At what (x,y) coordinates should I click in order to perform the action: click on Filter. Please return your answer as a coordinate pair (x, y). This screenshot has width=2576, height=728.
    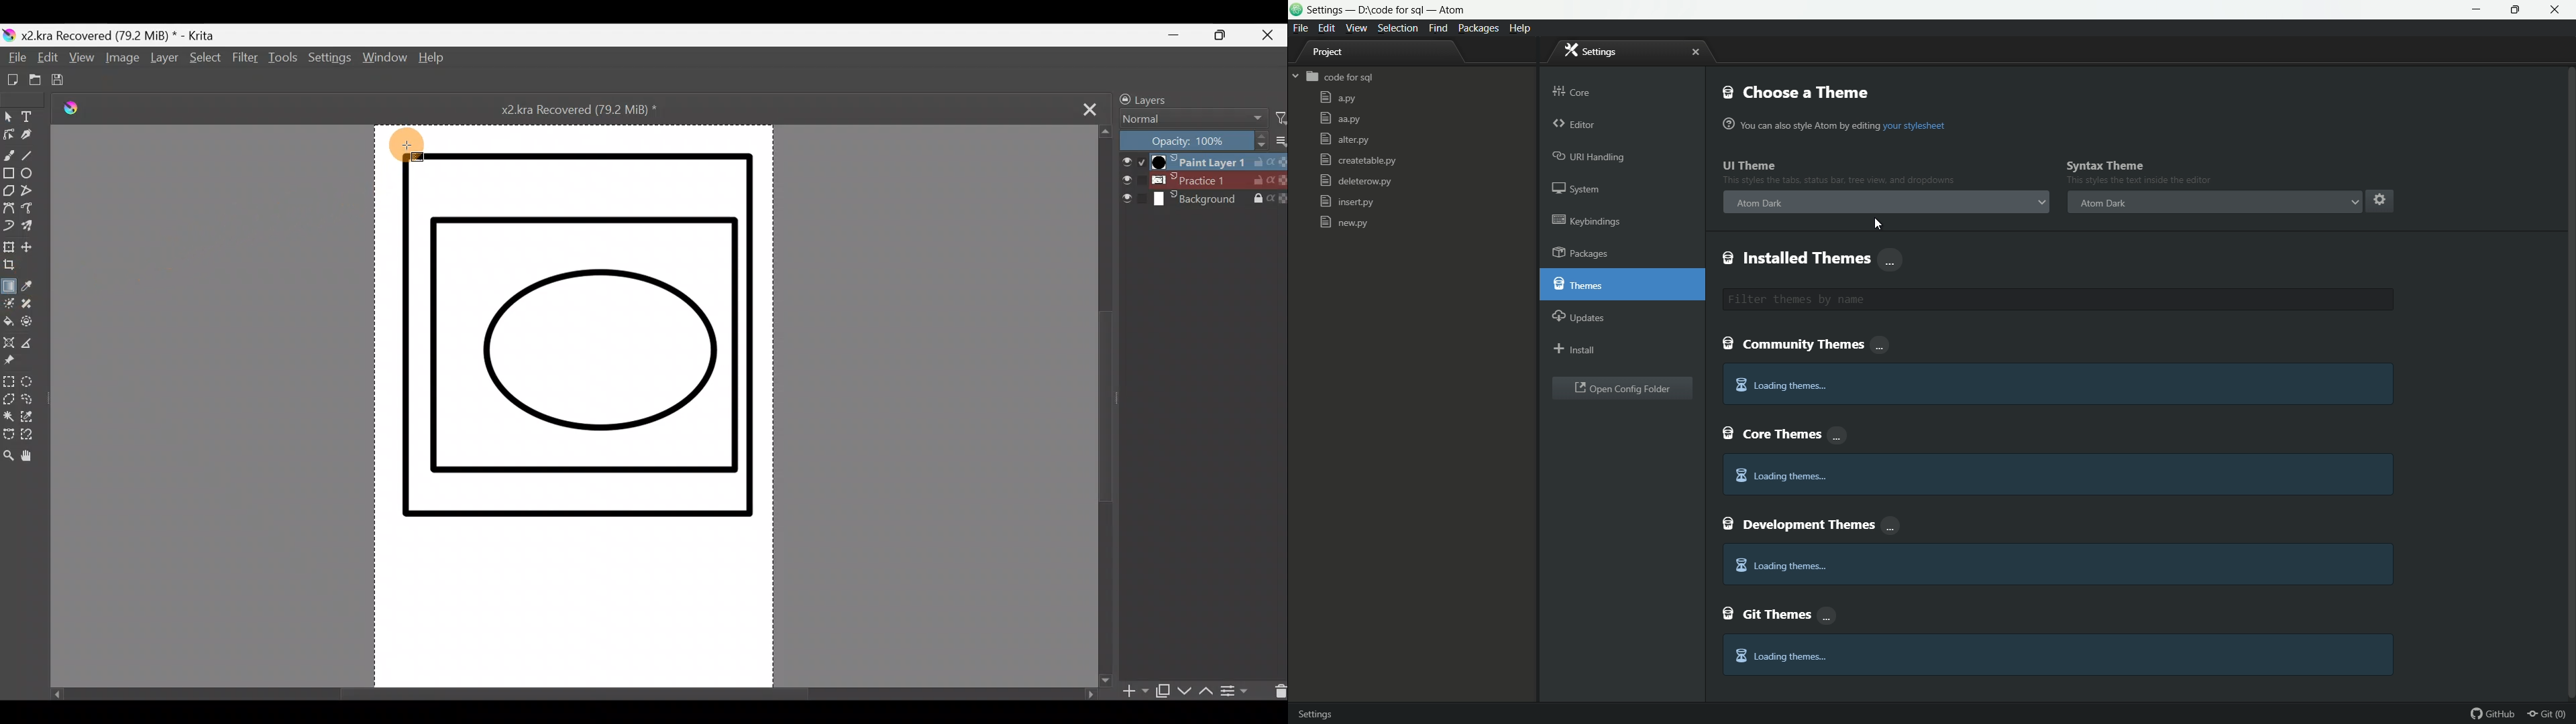
    Looking at the image, I should click on (1280, 119).